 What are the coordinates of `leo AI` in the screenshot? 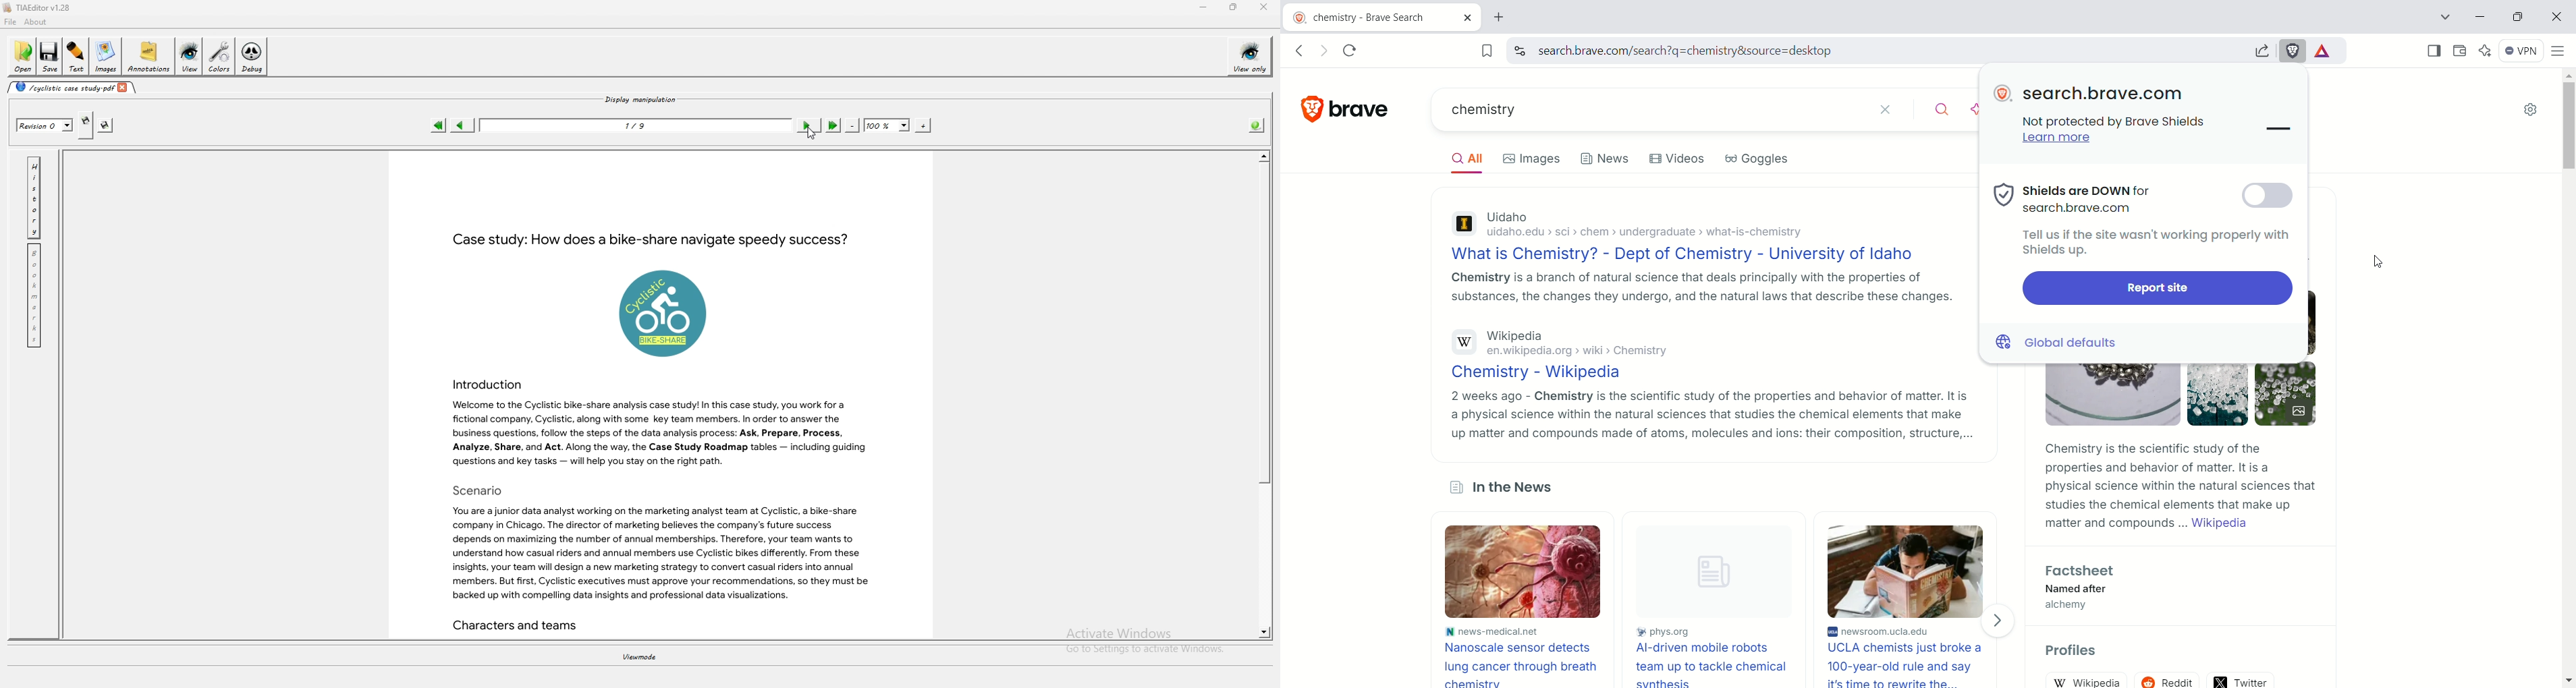 It's located at (1975, 110).